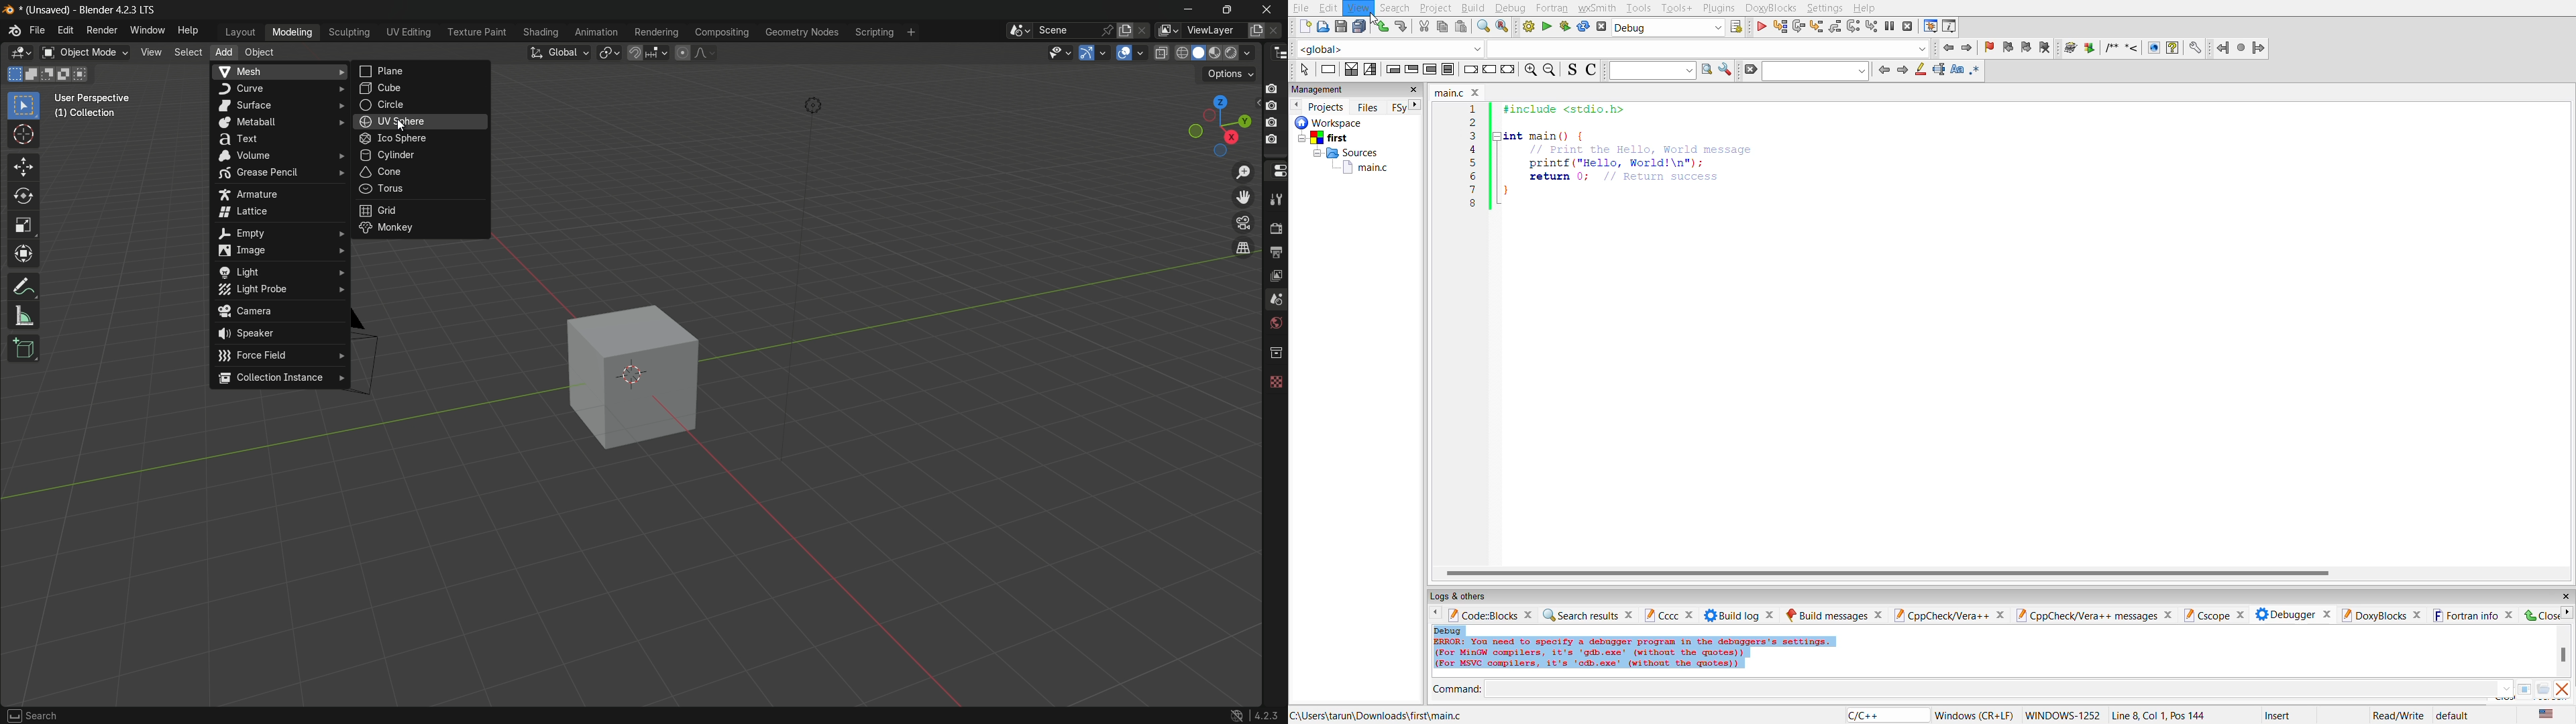 The width and height of the screenshot is (2576, 728). I want to click on files, so click(1368, 106).